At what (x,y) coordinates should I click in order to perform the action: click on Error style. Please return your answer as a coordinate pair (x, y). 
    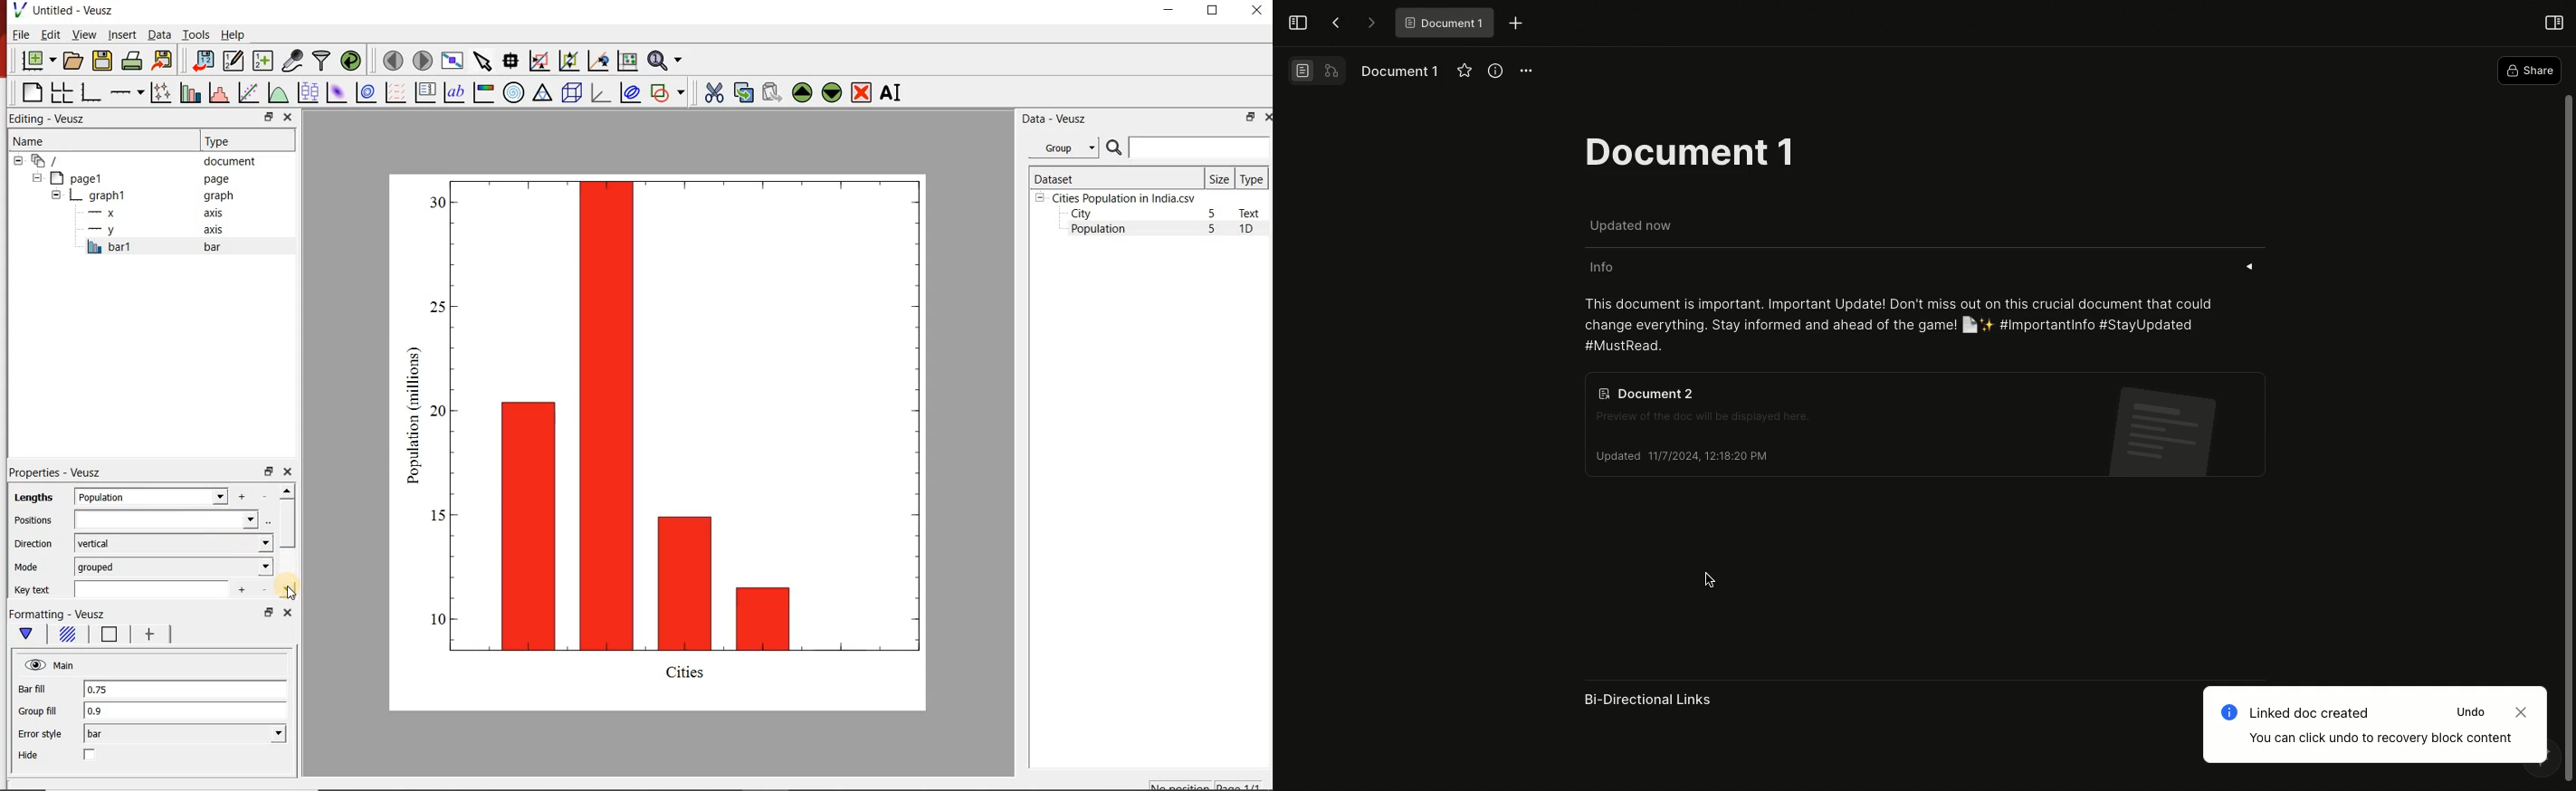
    Looking at the image, I should click on (39, 734).